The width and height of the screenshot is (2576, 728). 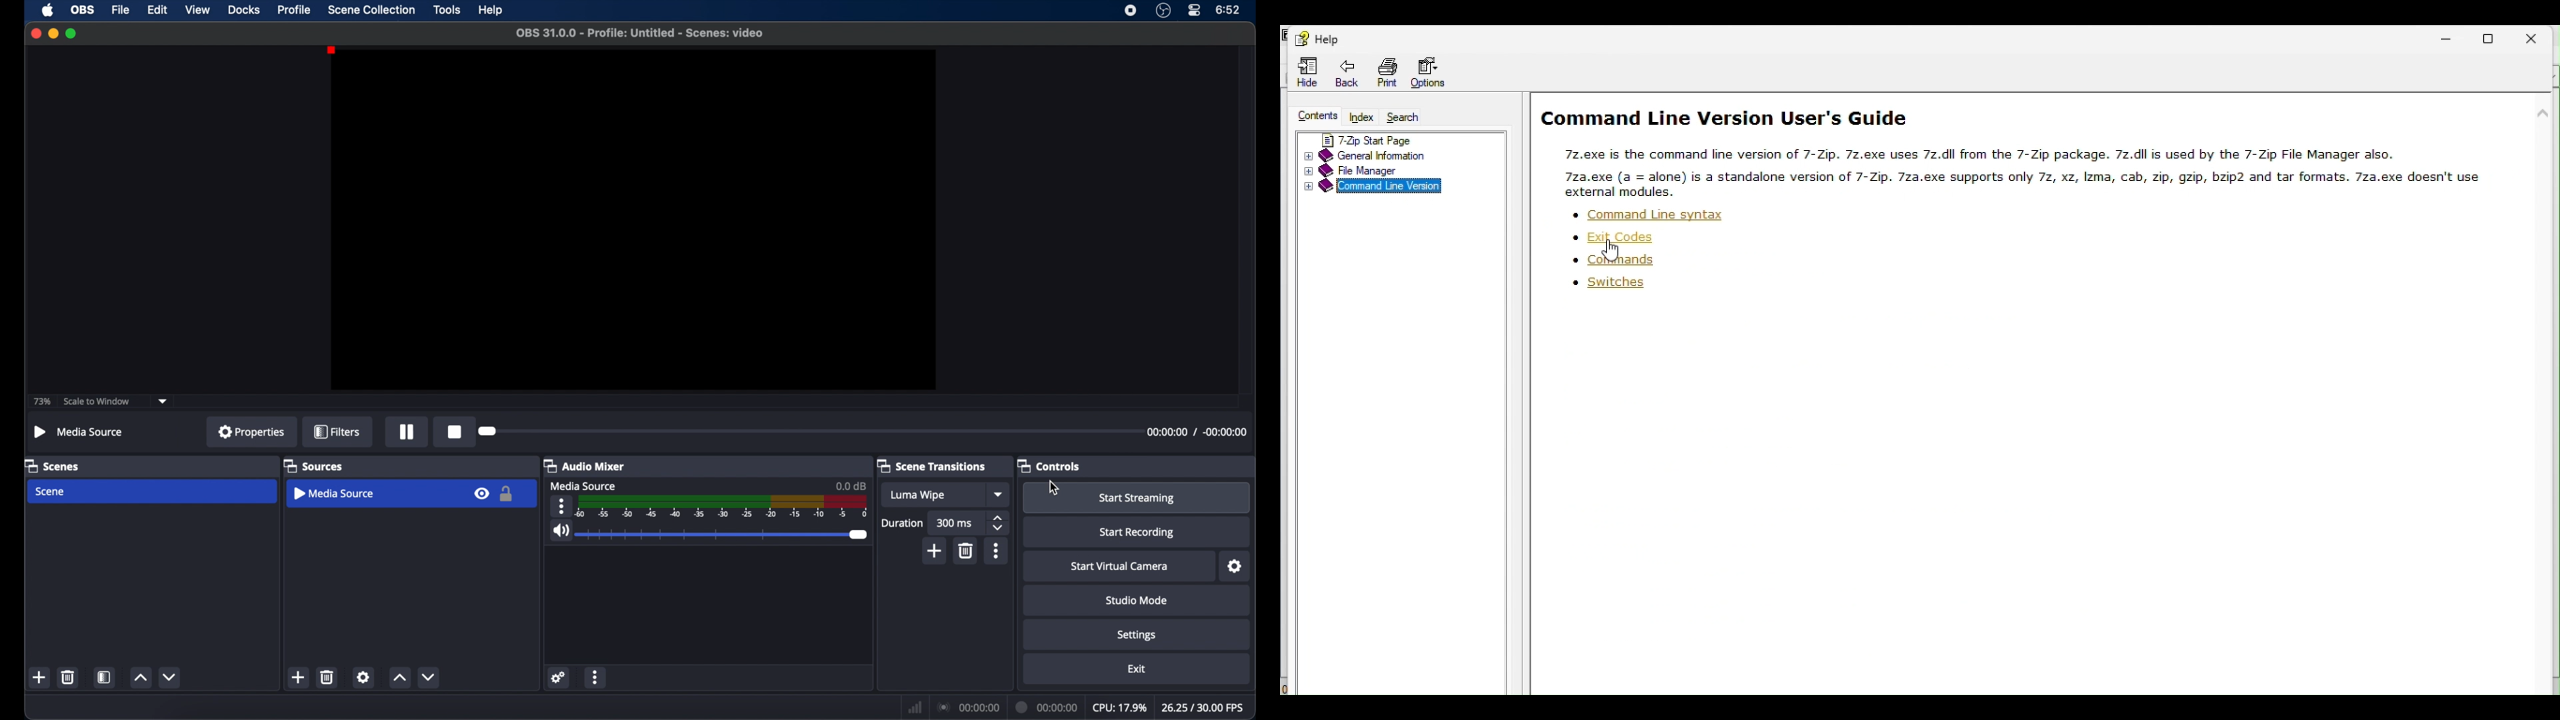 What do you see at coordinates (40, 677) in the screenshot?
I see `add` at bounding box center [40, 677].